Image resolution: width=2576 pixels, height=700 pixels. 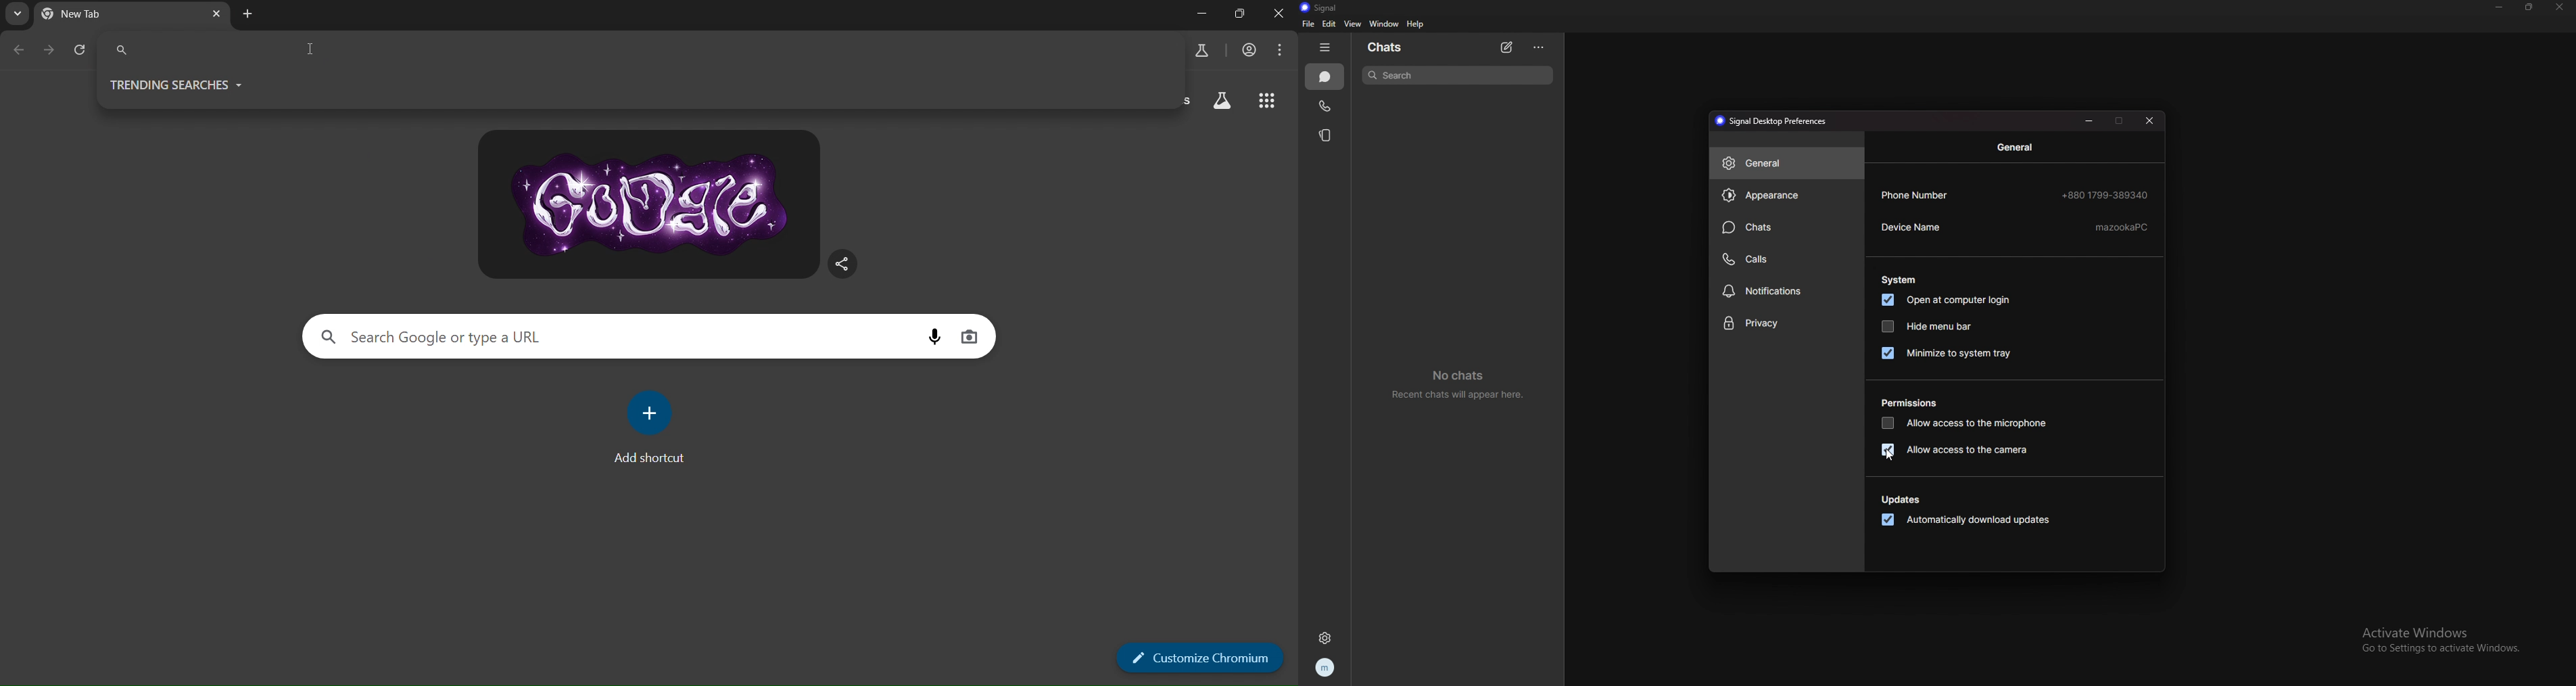 What do you see at coordinates (1948, 300) in the screenshot?
I see `open at computer login` at bounding box center [1948, 300].